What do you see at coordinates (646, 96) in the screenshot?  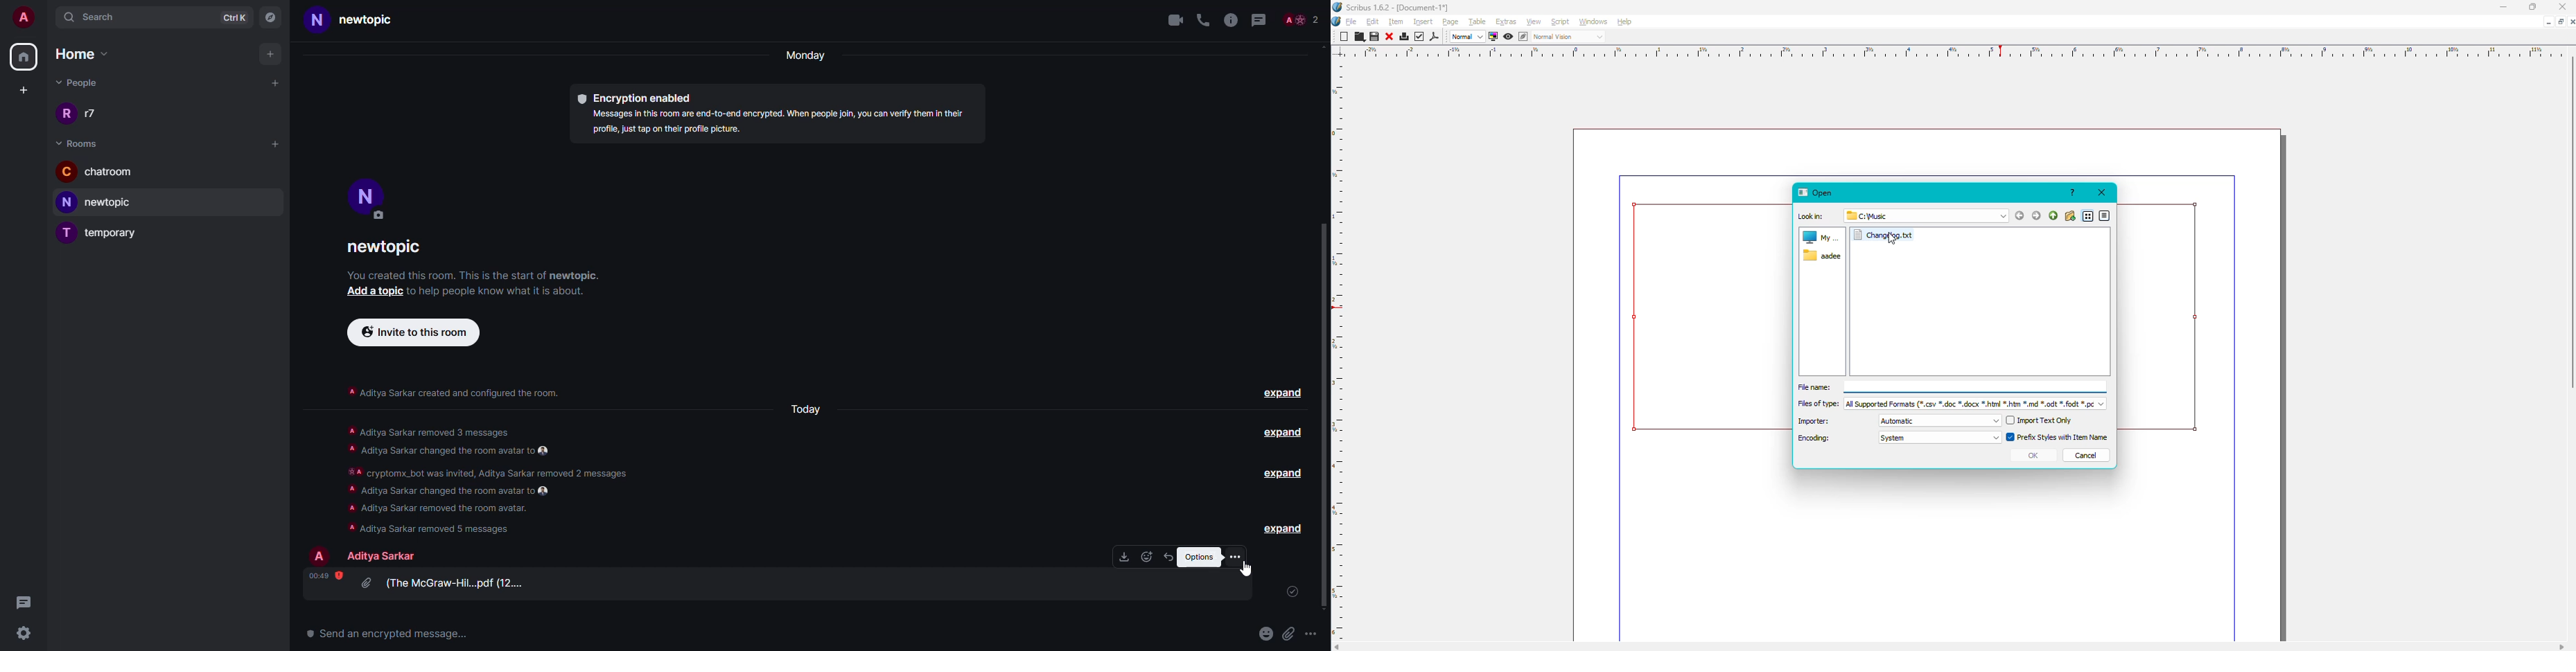 I see `encryption enabled` at bounding box center [646, 96].